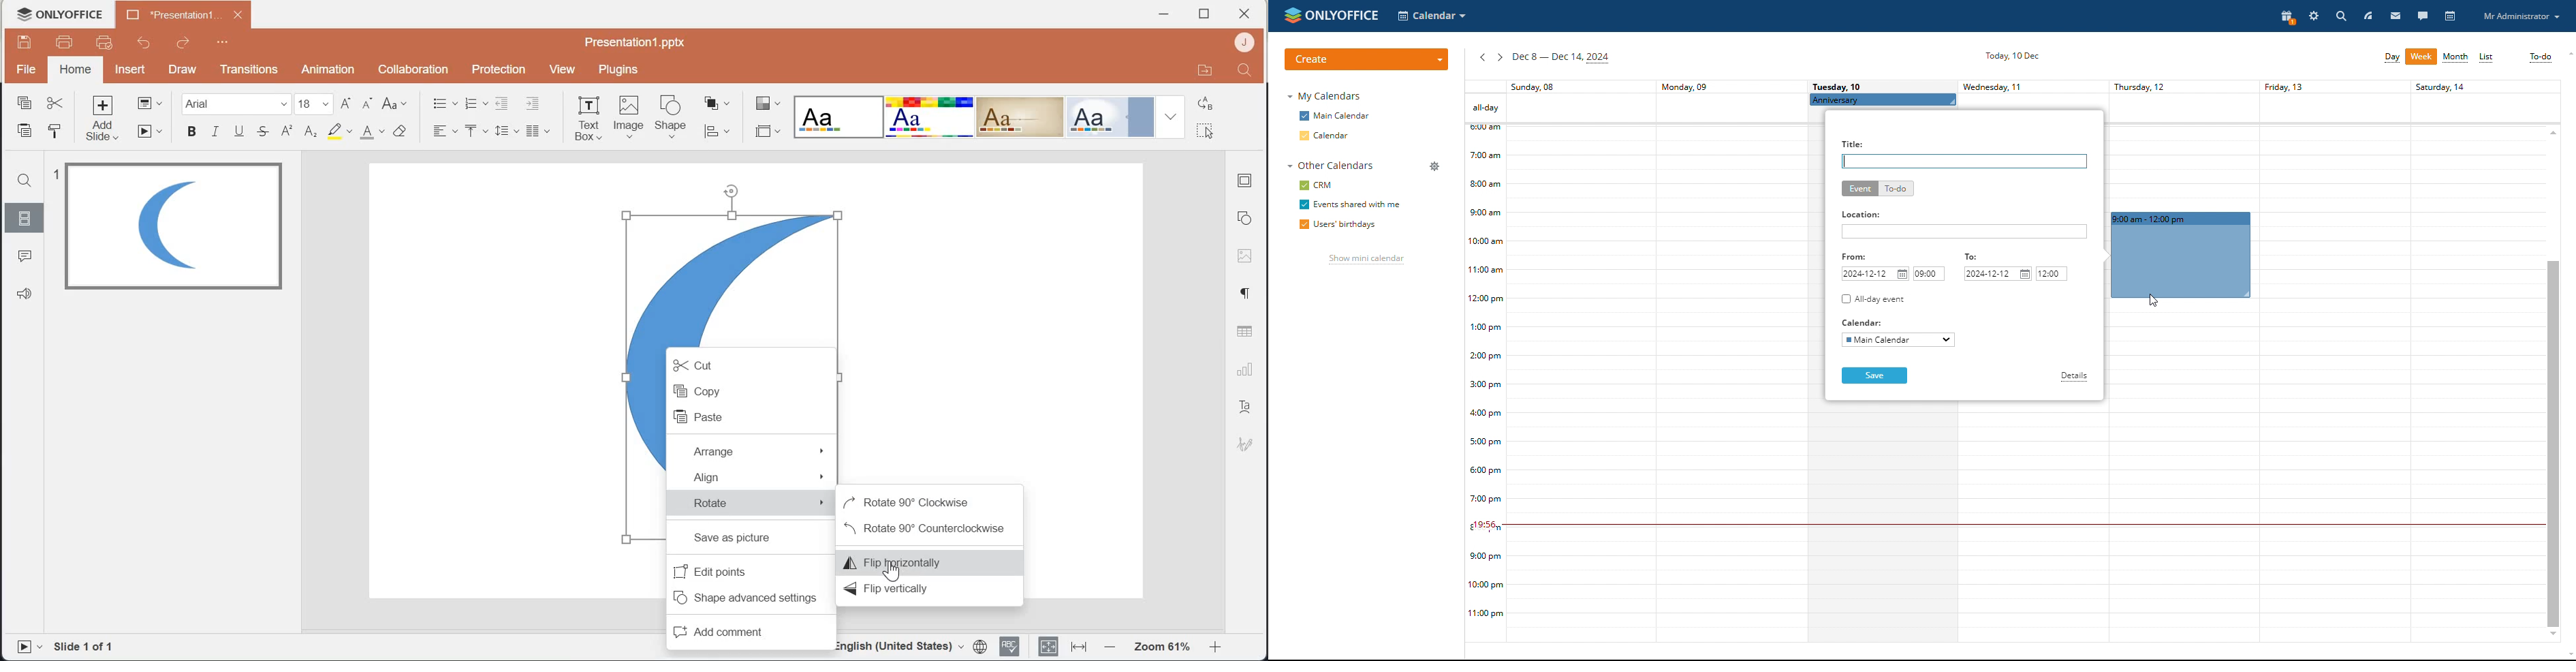  What do you see at coordinates (750, 362) in the screenshot?
I see `Cut` at bounding box center [750, 362].